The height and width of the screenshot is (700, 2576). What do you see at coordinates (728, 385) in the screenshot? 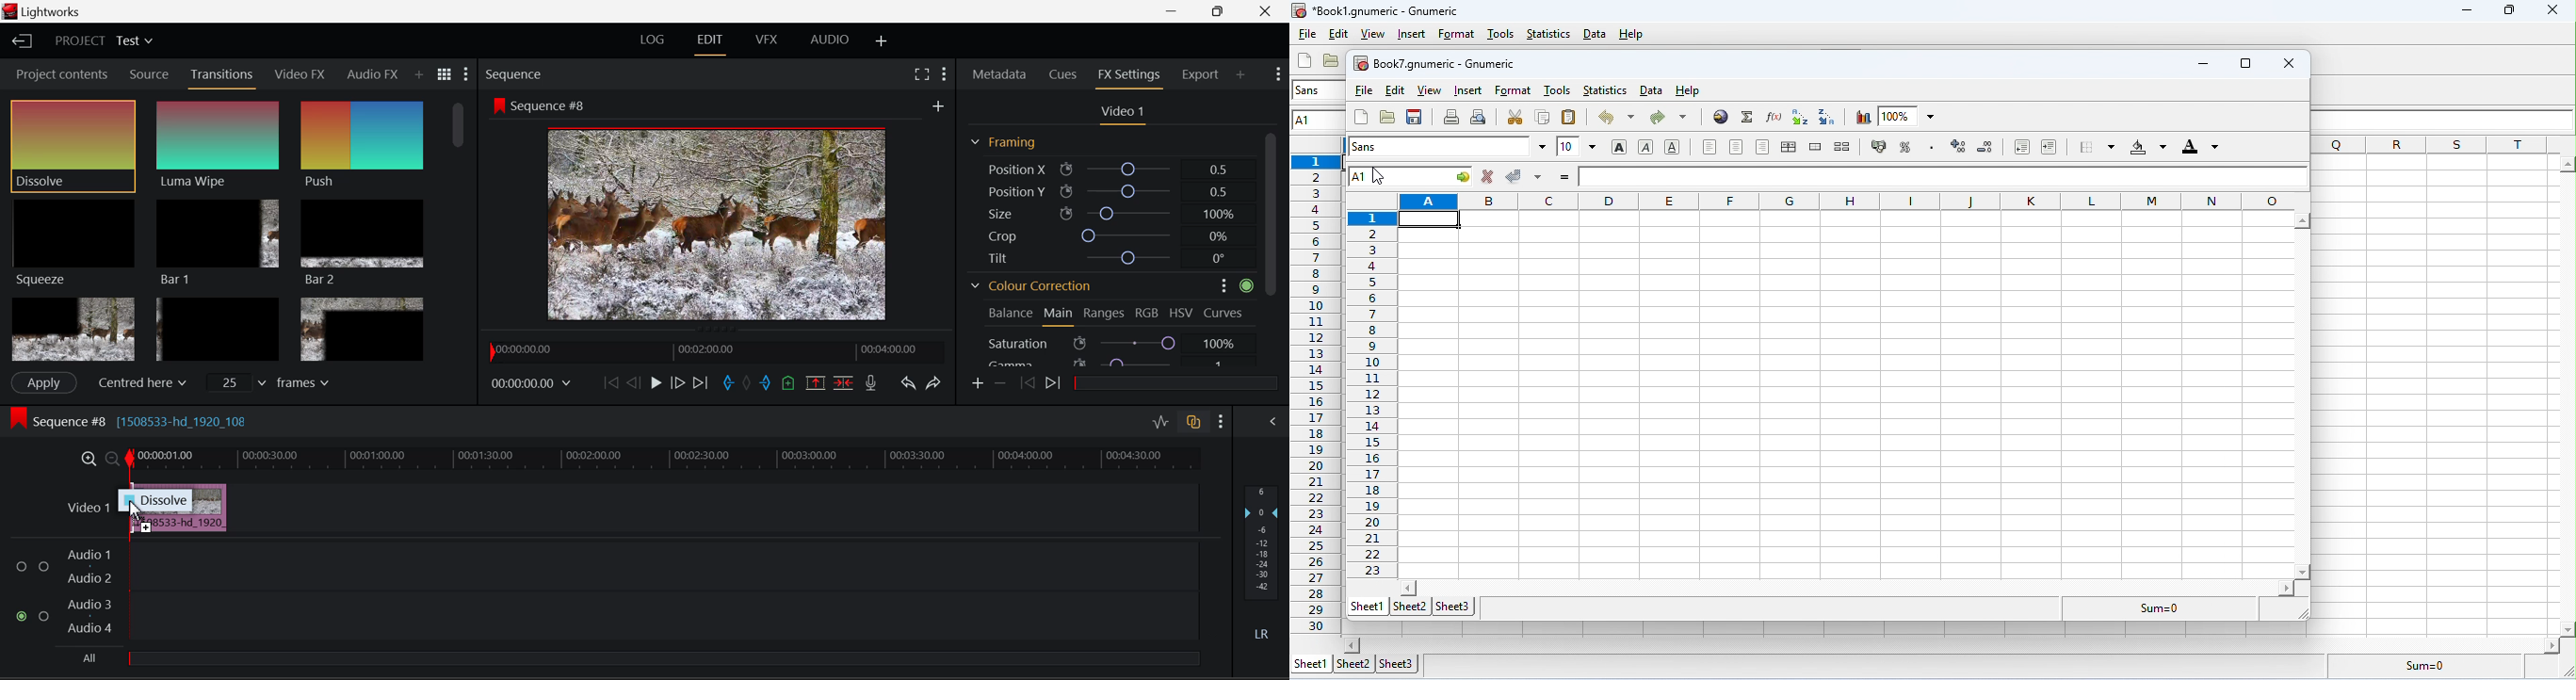
I see `Mark In` at bounding box center [728, 385].